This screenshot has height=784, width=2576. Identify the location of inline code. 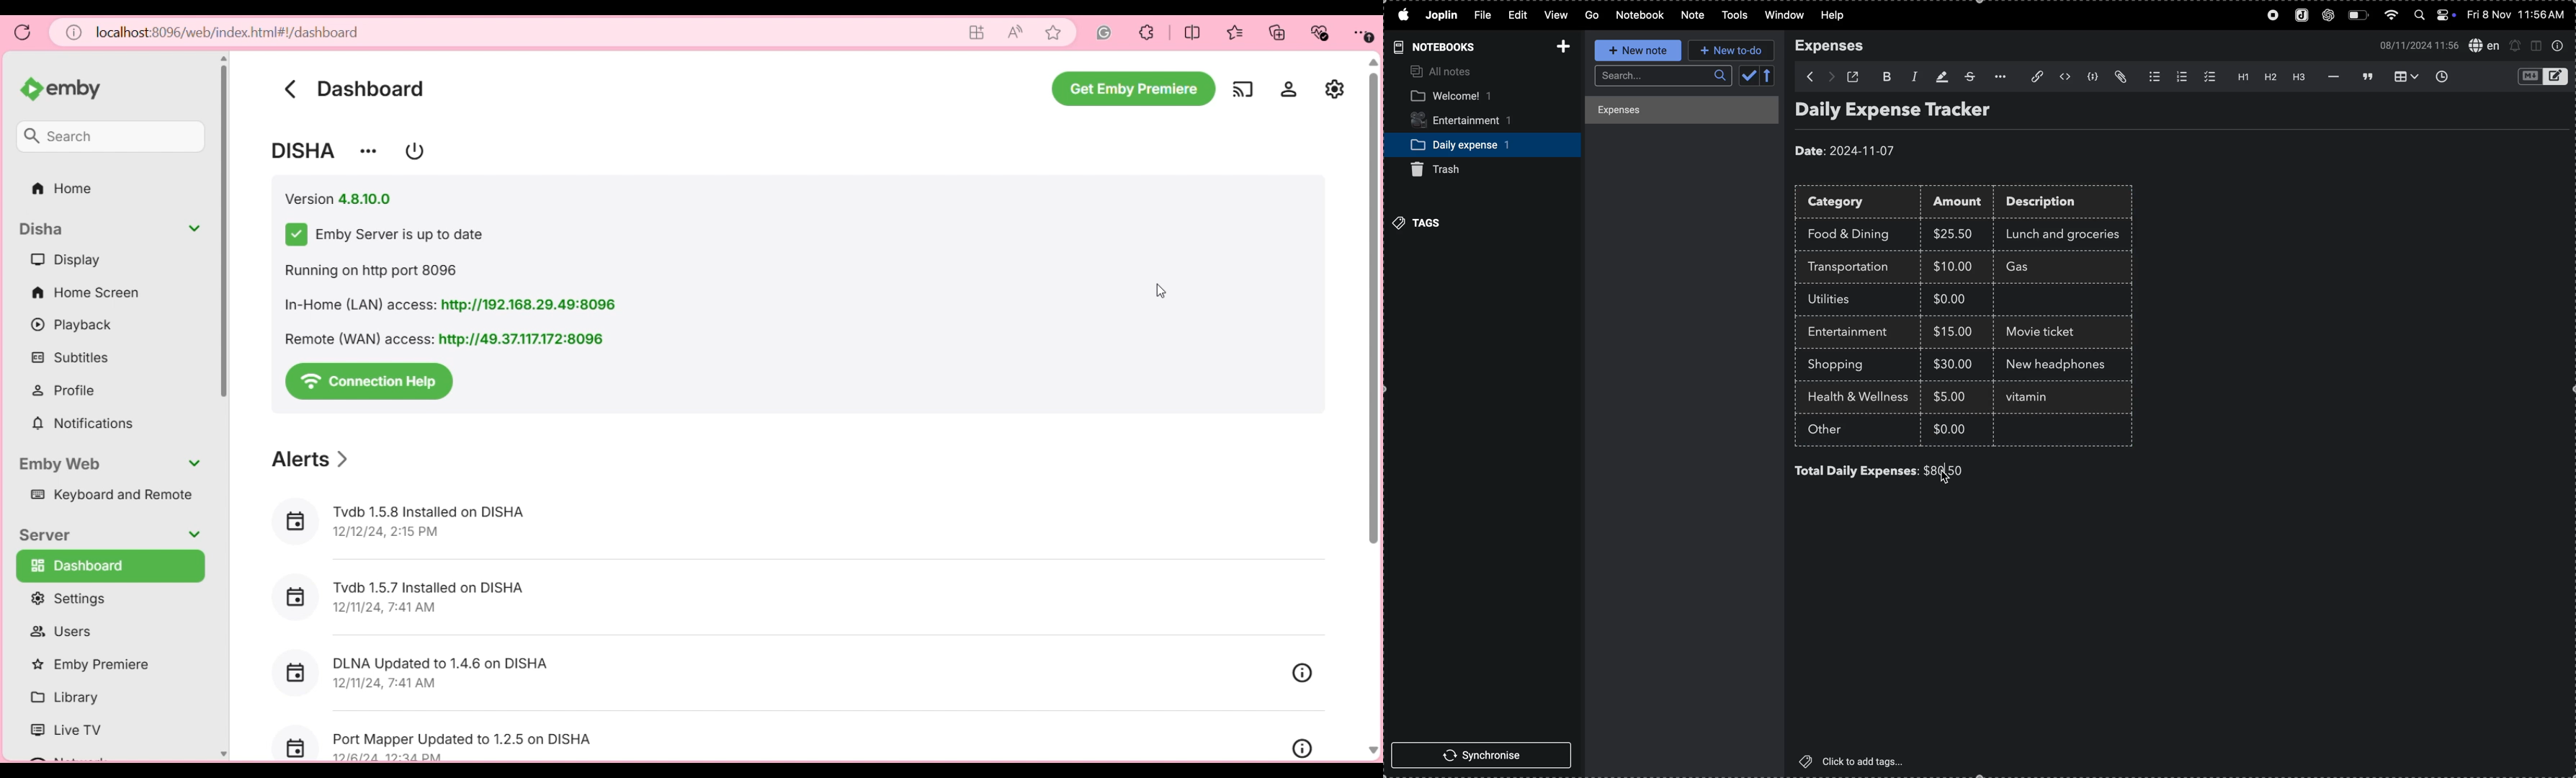
(2064, 77).